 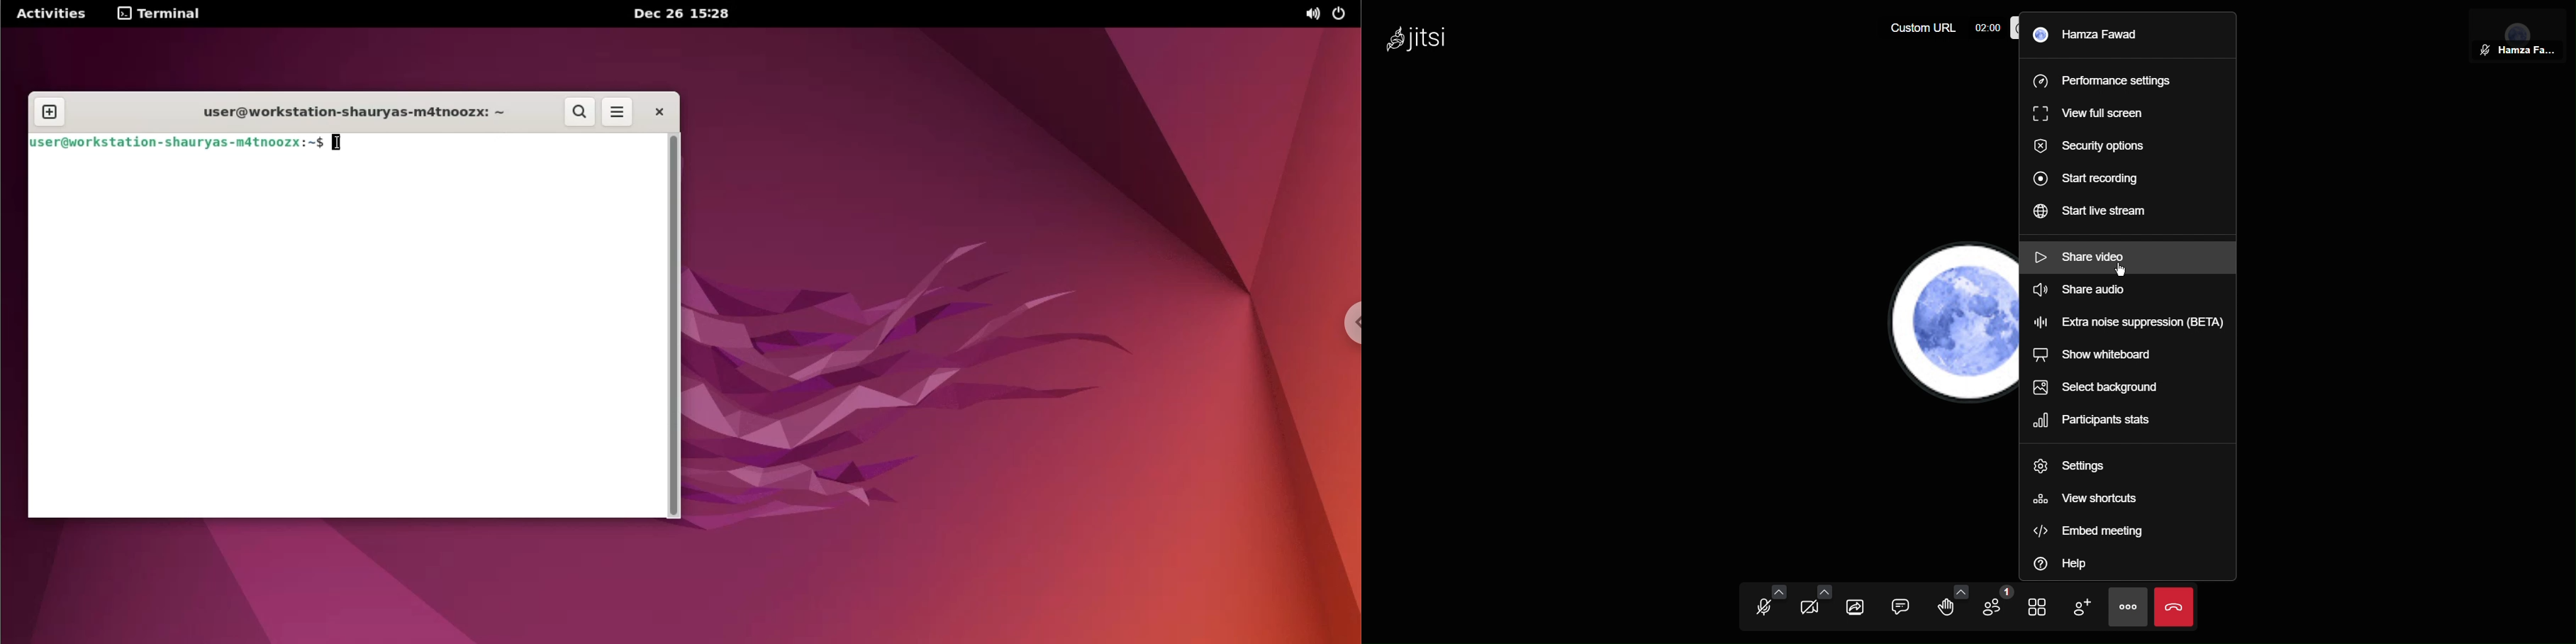 What do you see at coordinates (2071, 466) in the screenshot?
I see `Settings` at bounding box center [2071, 466].